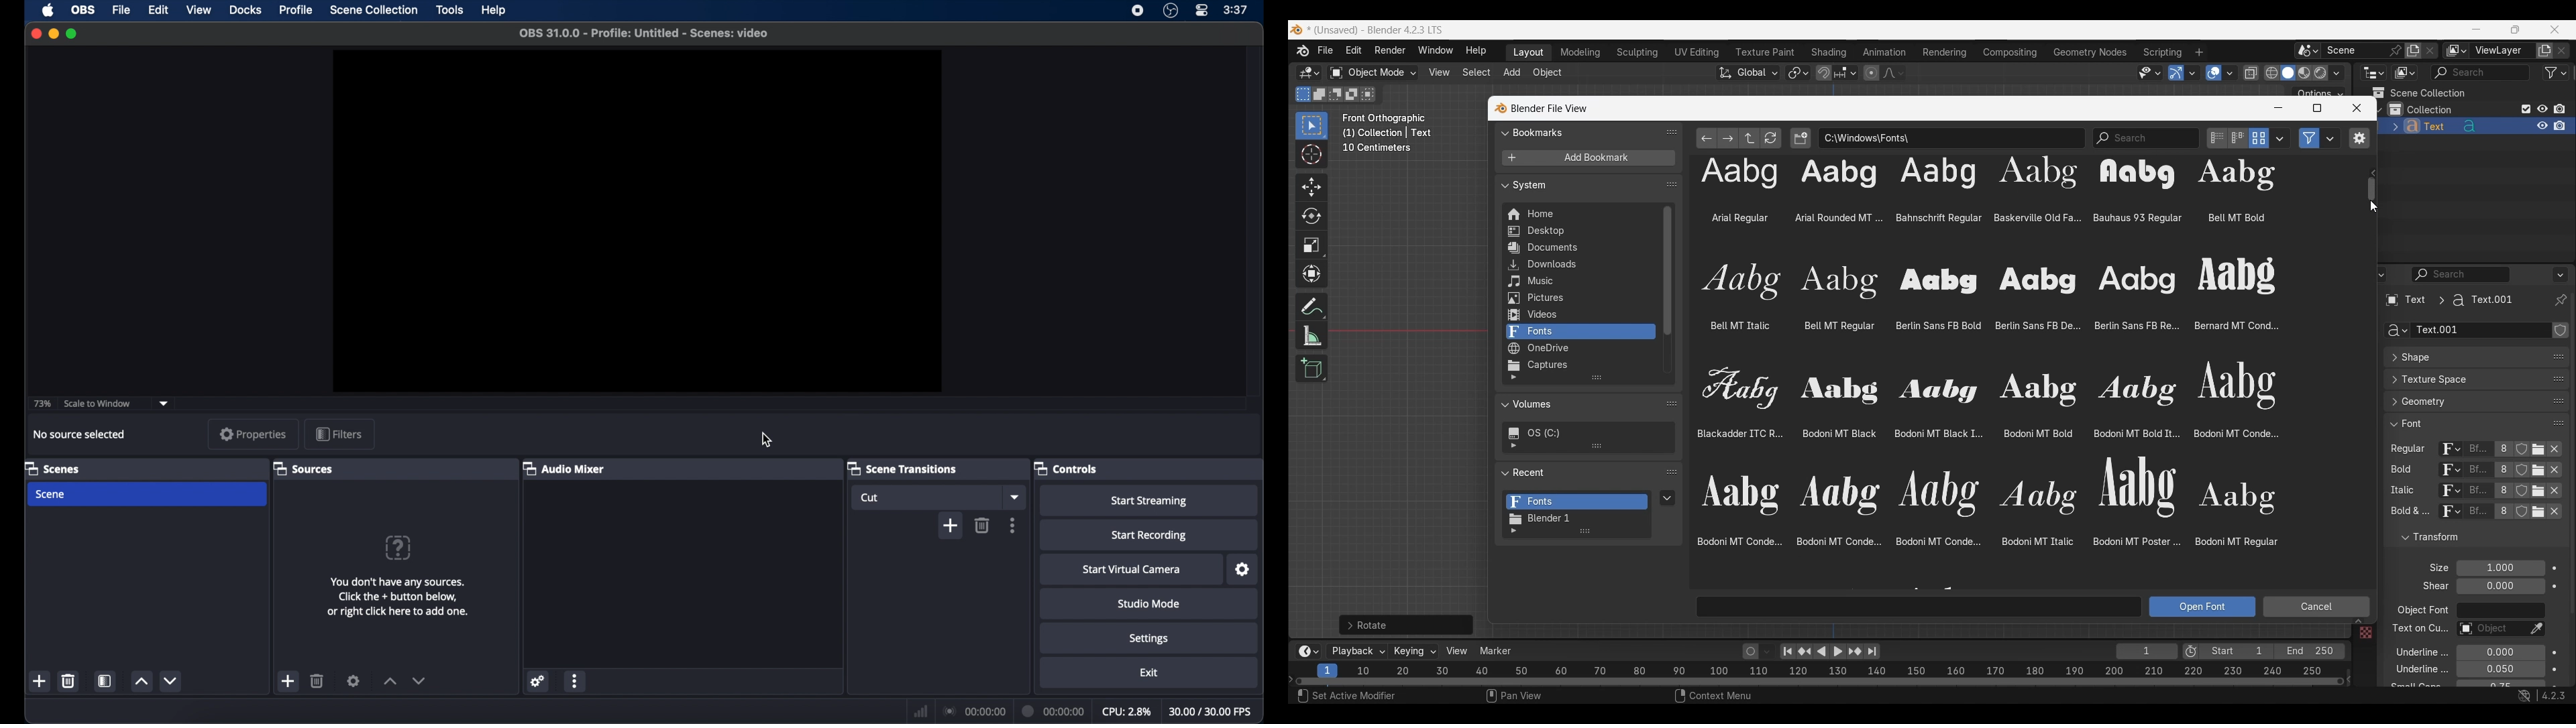  Describe the element at coordinates (538, 680) in the screenshot. I see `settings` at that location.